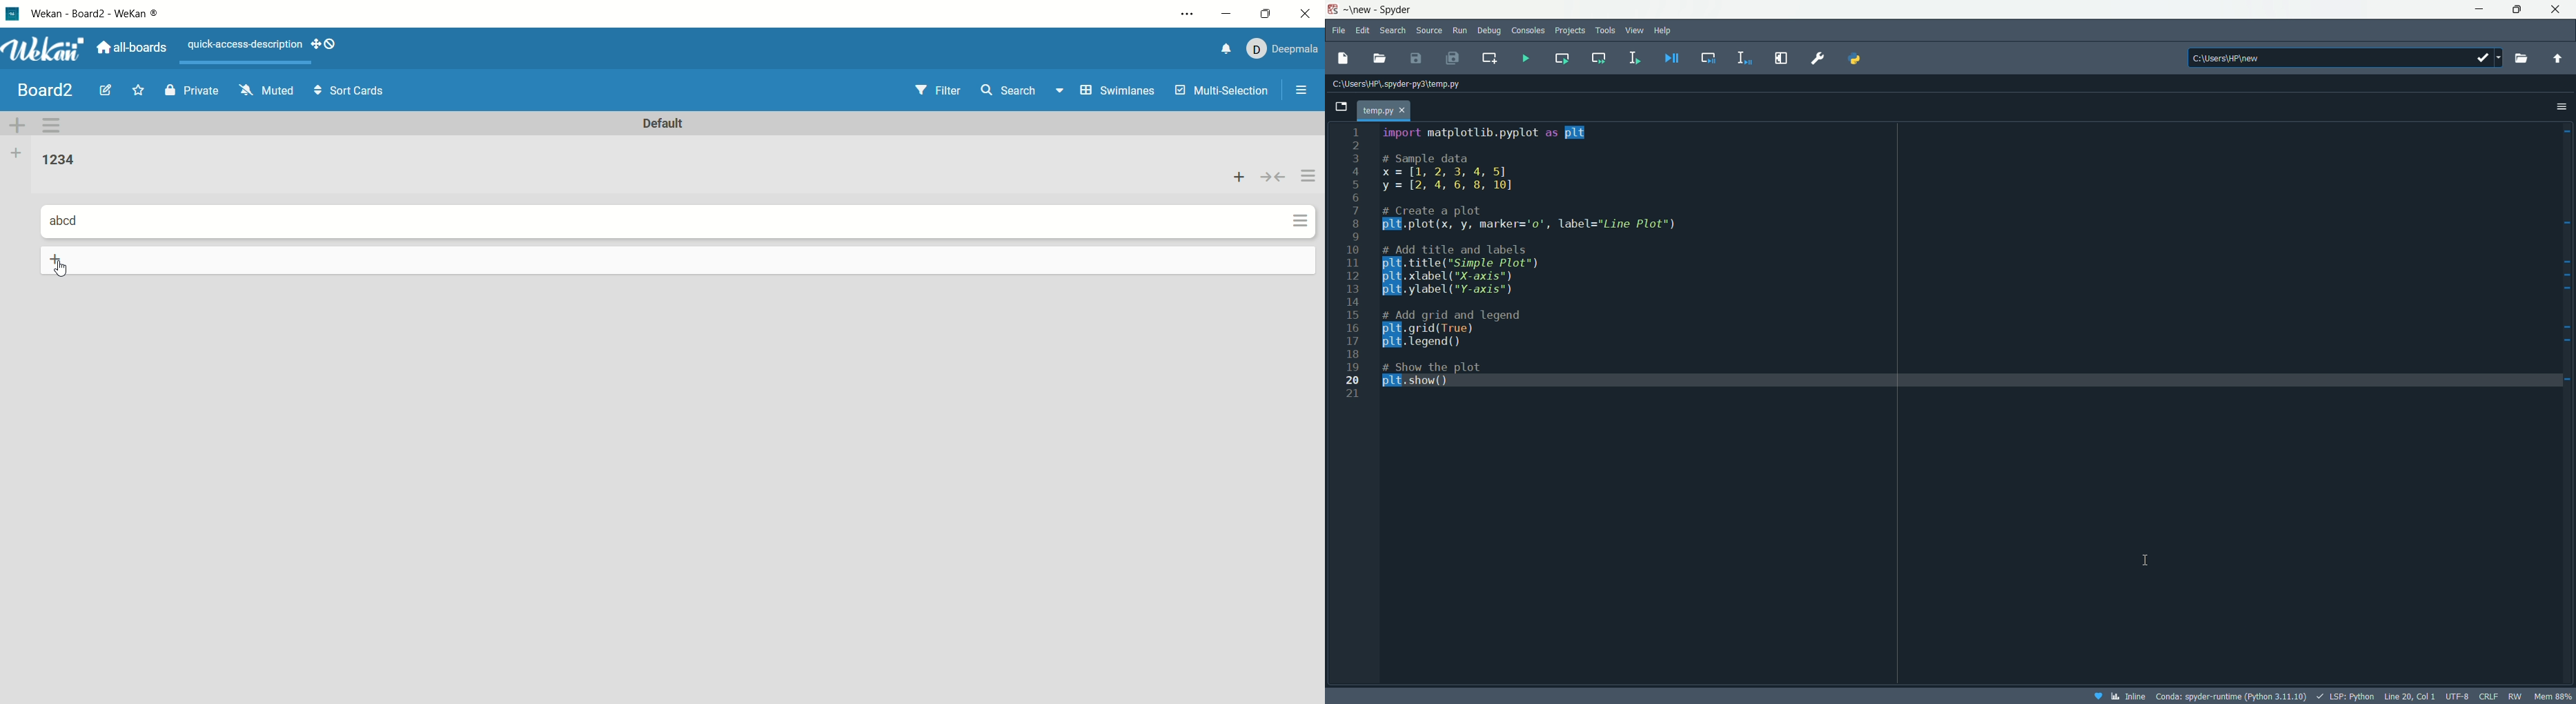 The image size is (2576, 728). Describe the element at coordinates (1332, 10) in the screenshot. I see `app icon` at that location.